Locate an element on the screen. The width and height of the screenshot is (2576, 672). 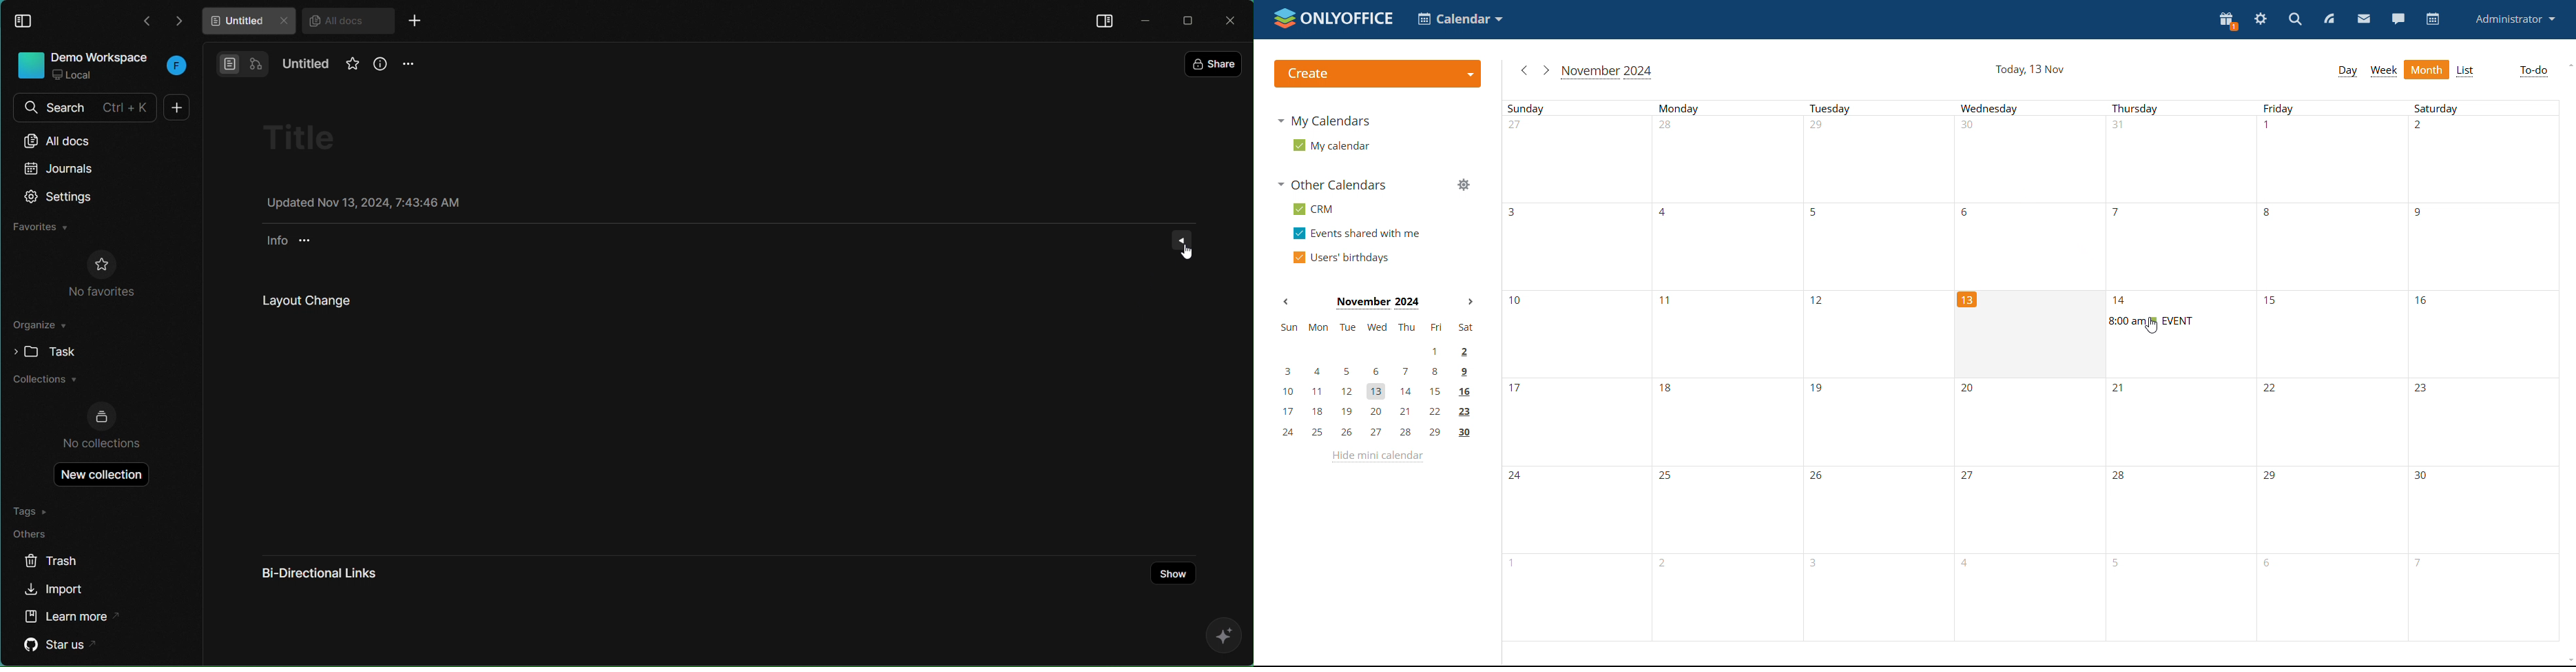
users' burthdays is located at coordinates (1344, 256).